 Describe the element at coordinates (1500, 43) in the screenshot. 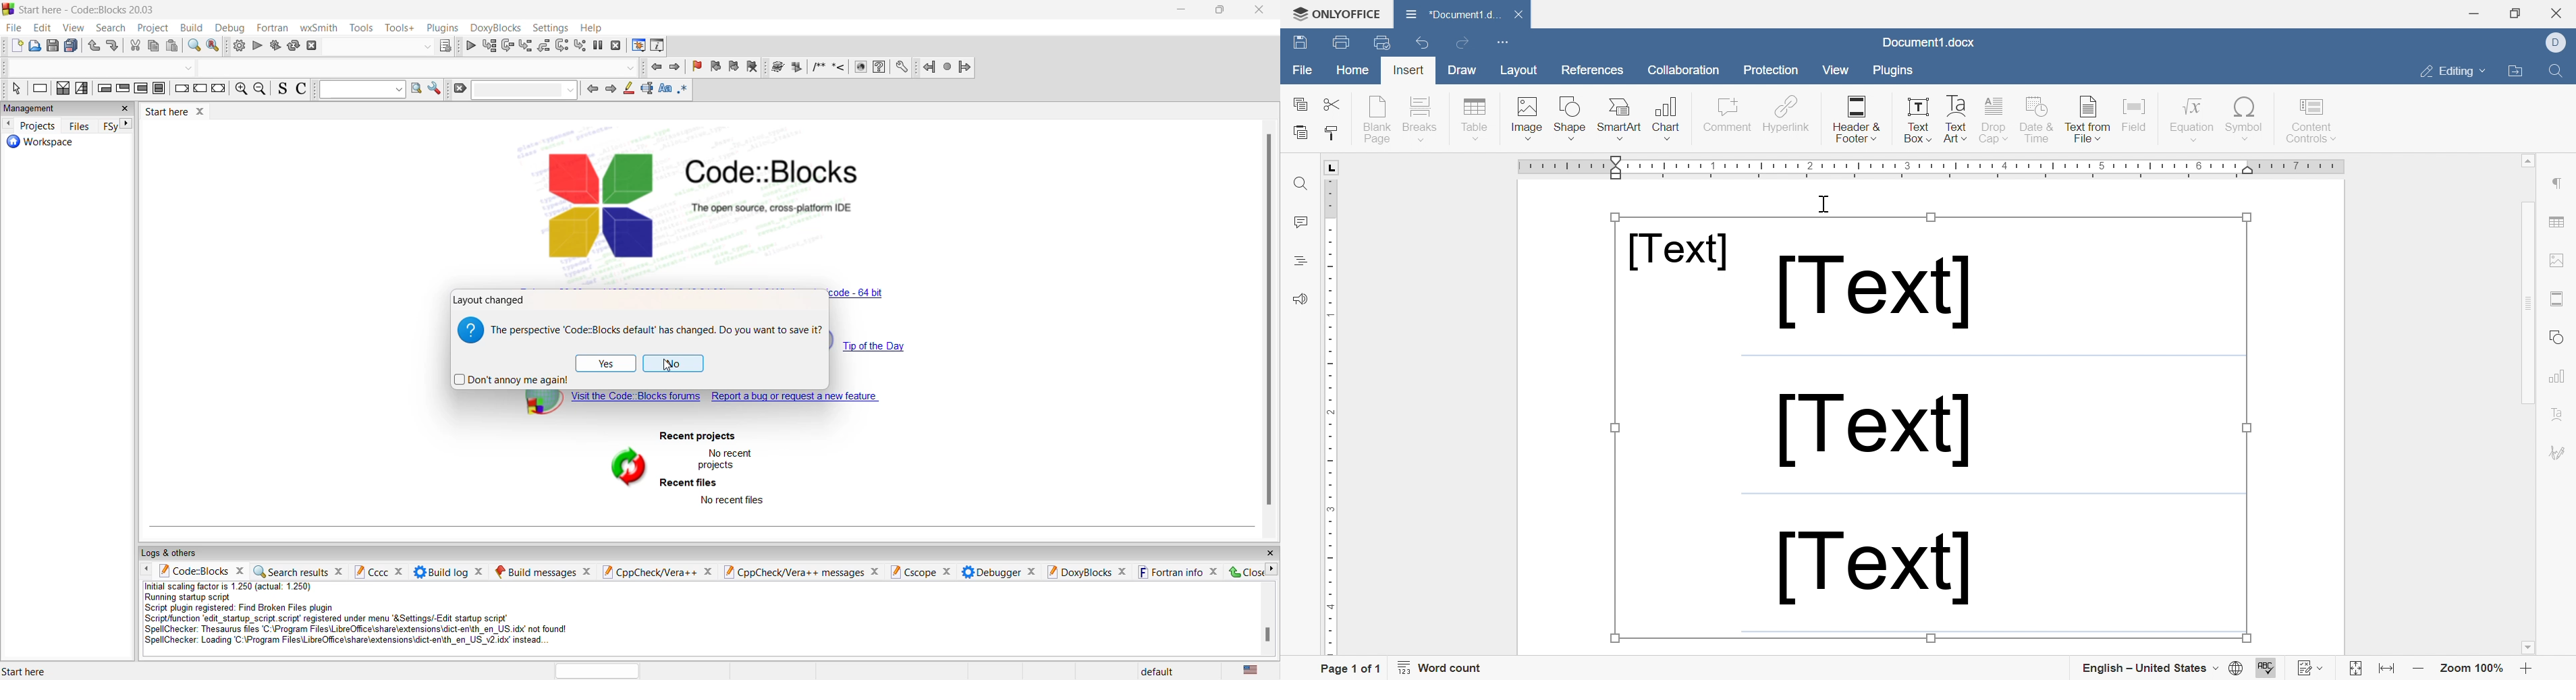

I see `Customize Quick Access Toolbar` at that location.